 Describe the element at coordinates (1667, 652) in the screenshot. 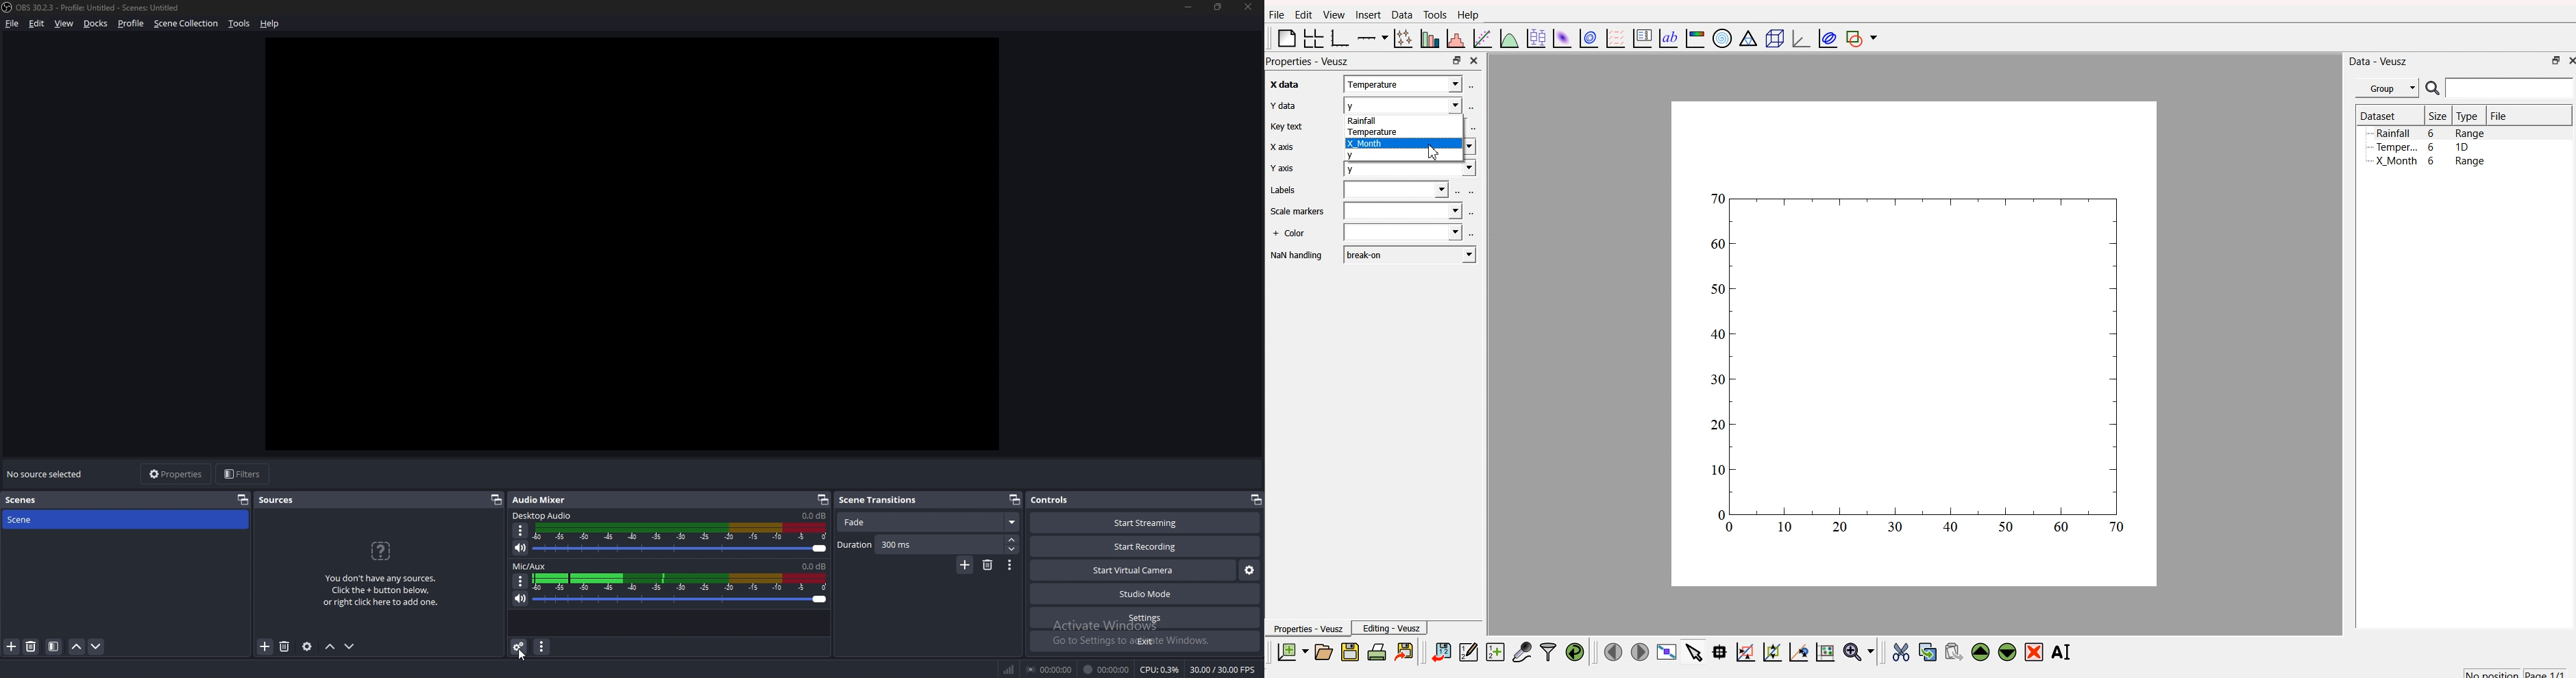

I see `view plot full screen` at that location.